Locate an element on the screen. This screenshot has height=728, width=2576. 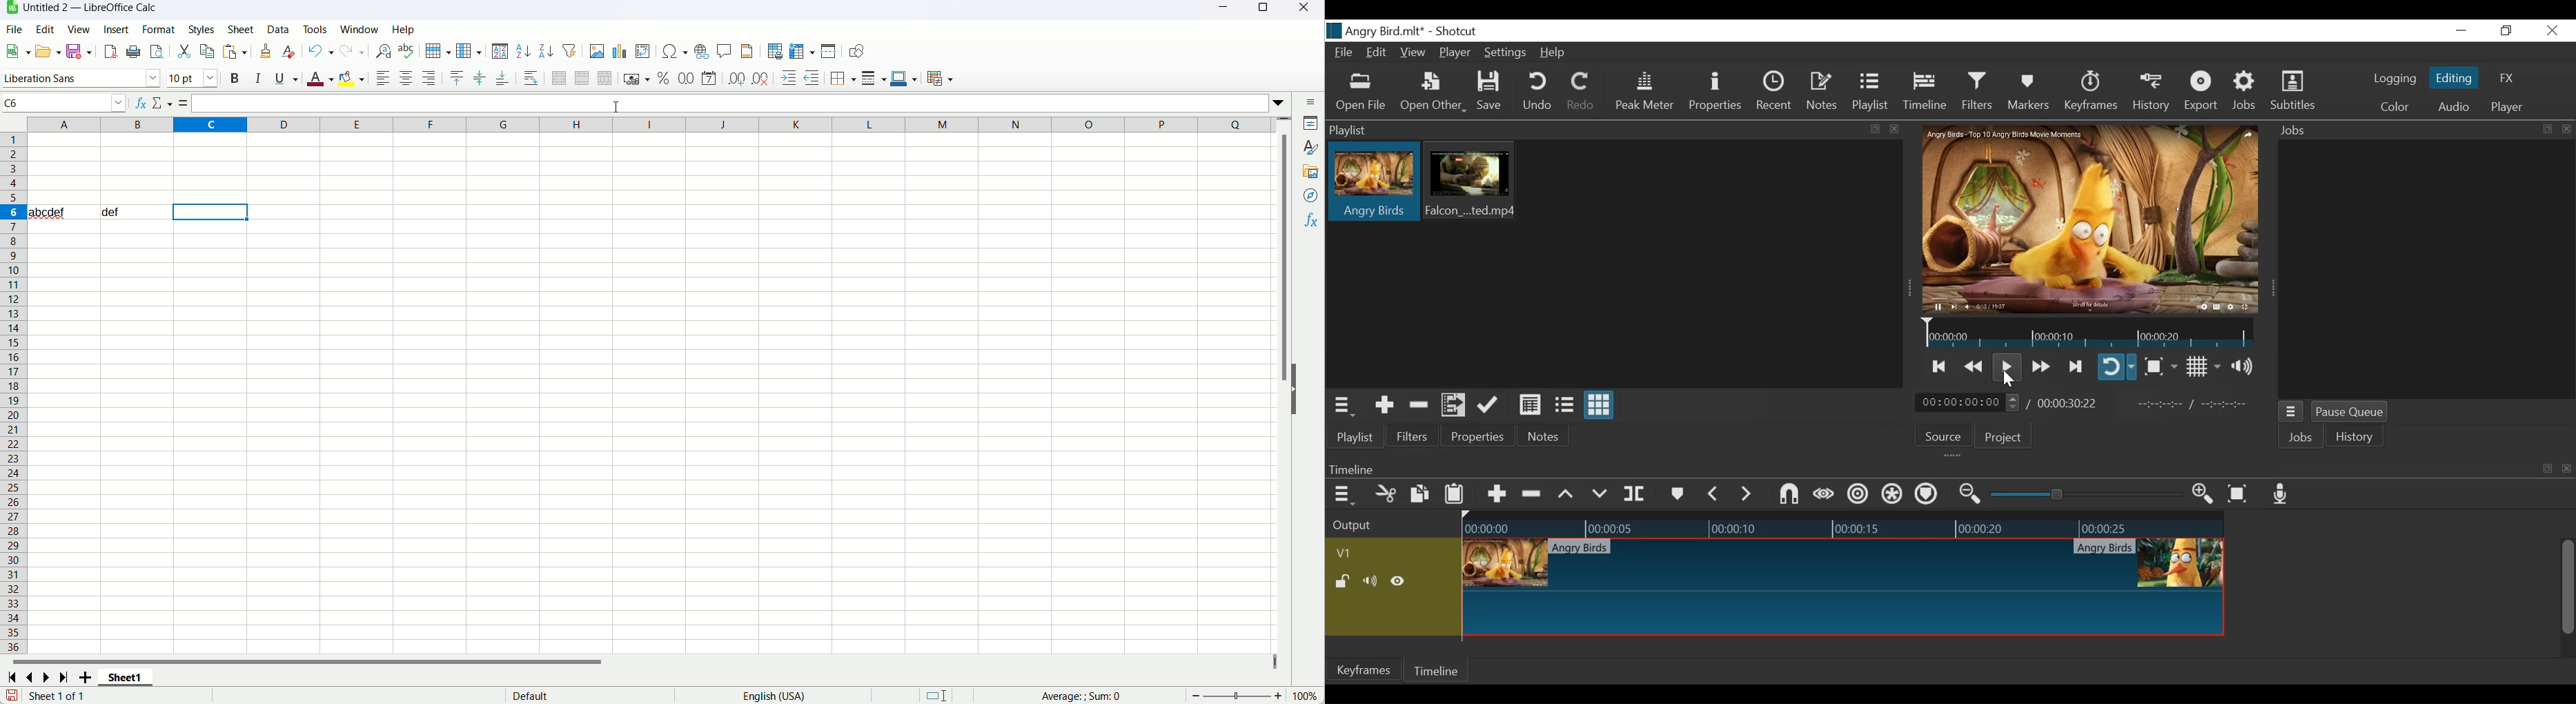
Player is located at coordinates (1455, 54).